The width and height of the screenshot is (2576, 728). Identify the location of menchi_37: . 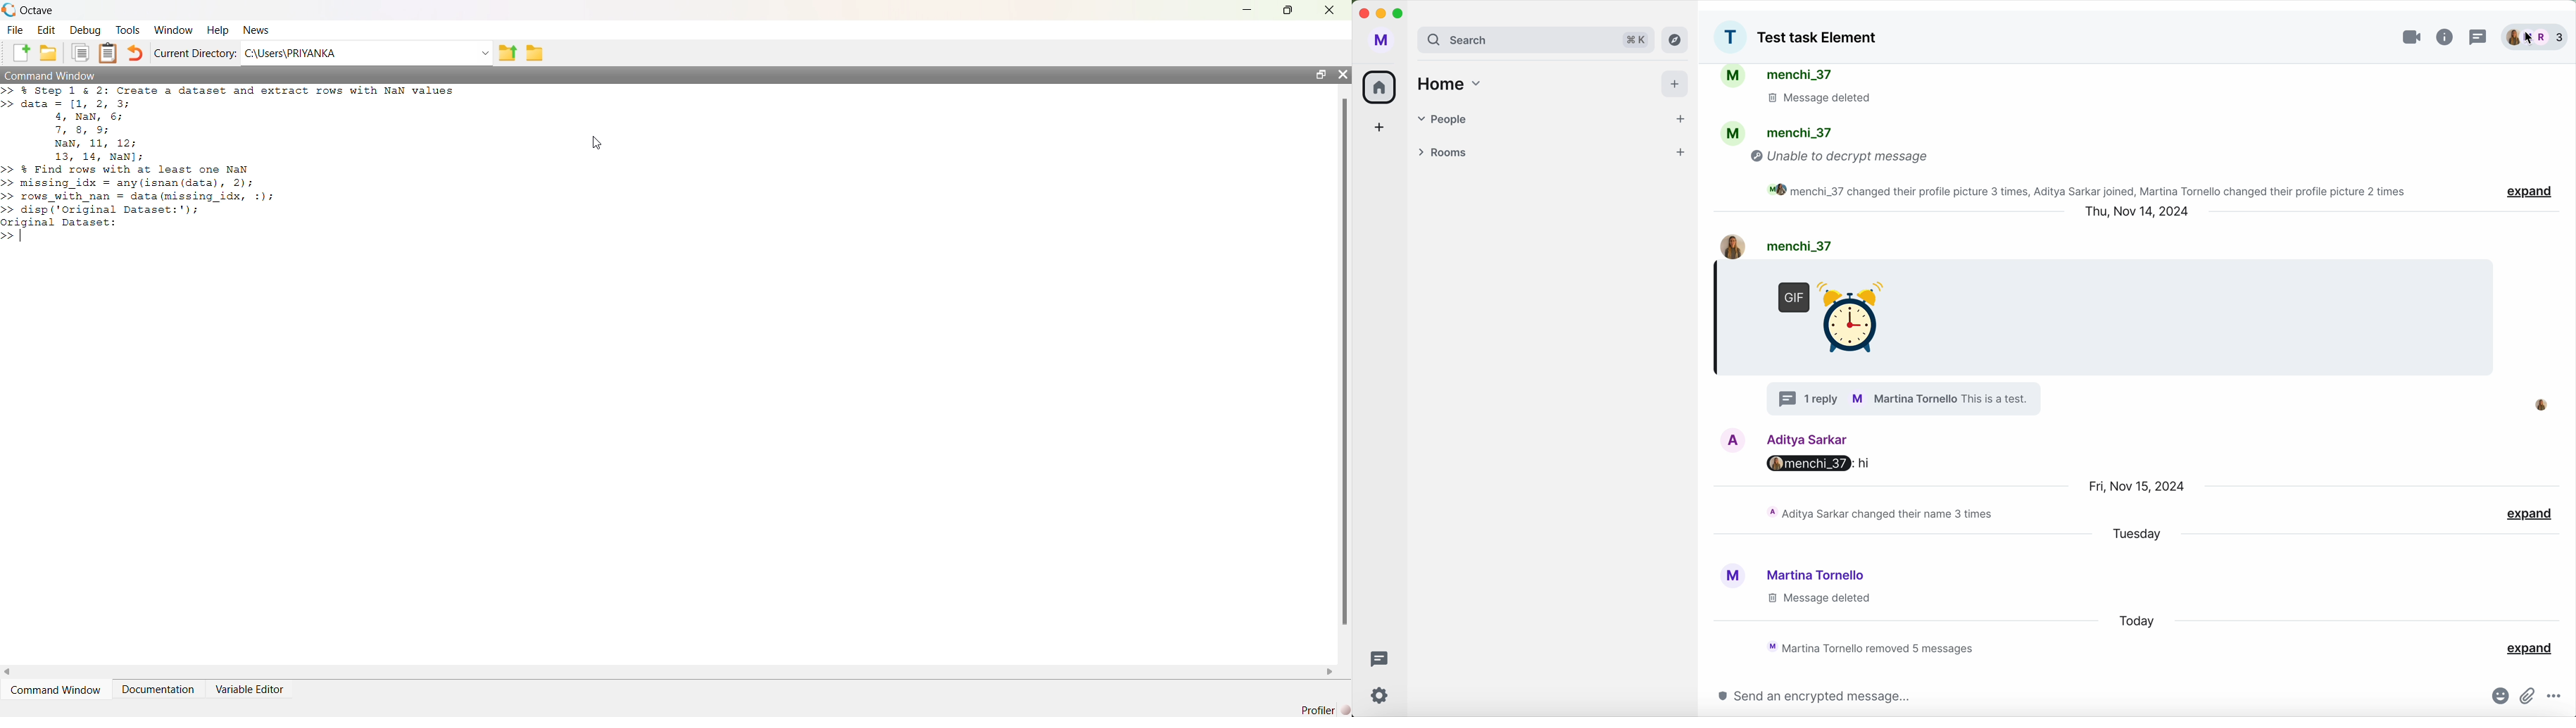
(1804, 463).